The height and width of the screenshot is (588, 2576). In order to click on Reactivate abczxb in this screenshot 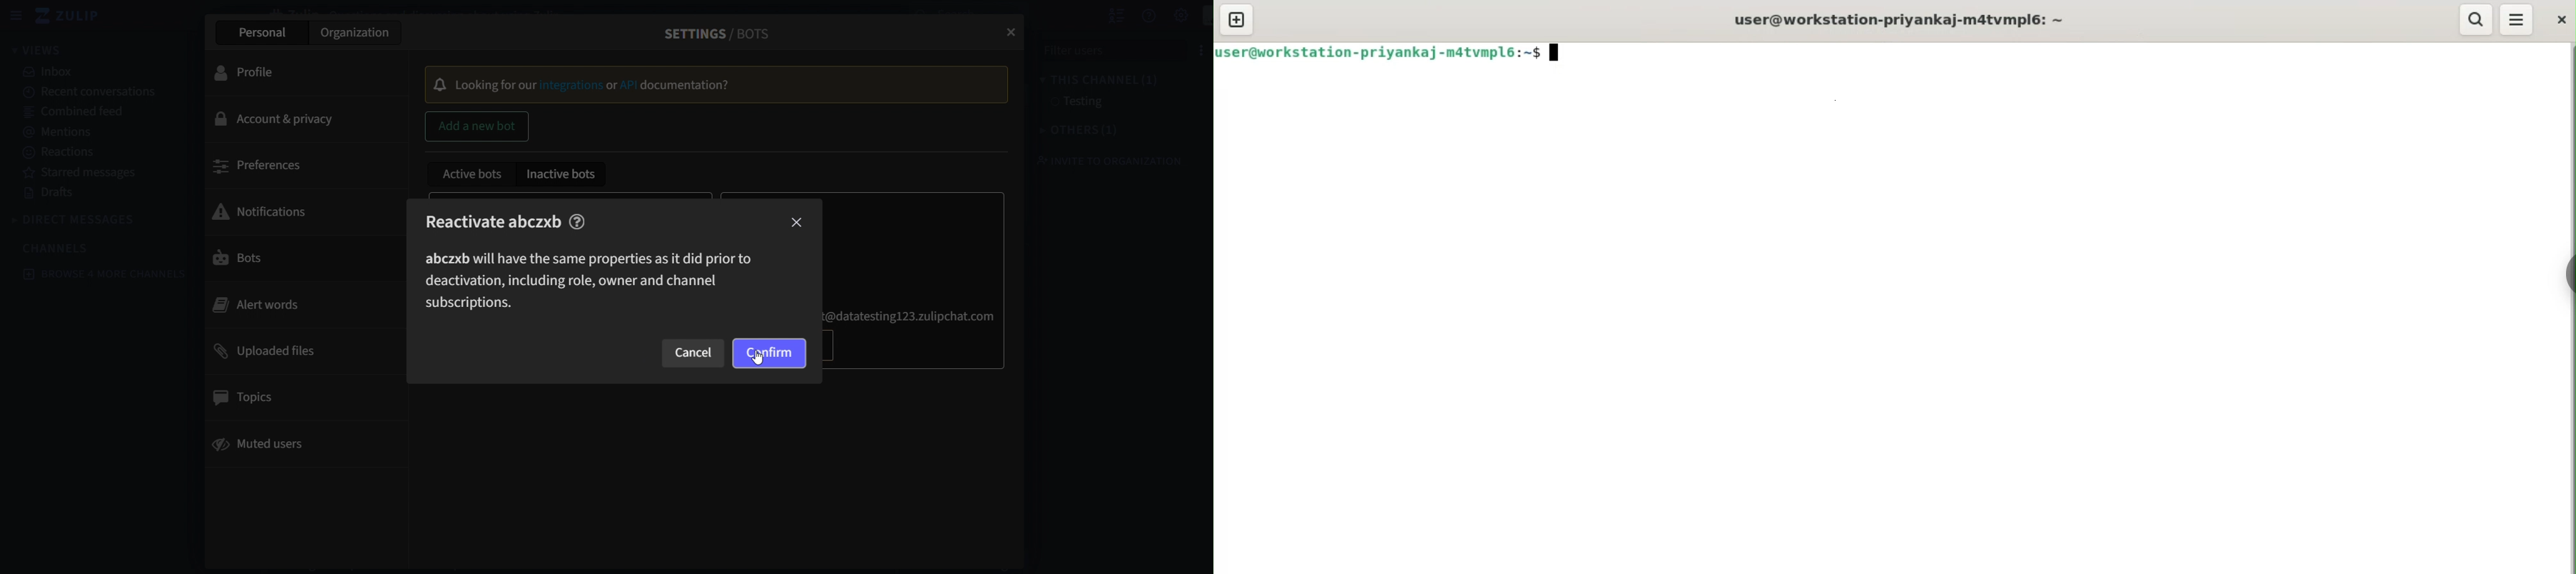, I will do `click(492, 222)`.